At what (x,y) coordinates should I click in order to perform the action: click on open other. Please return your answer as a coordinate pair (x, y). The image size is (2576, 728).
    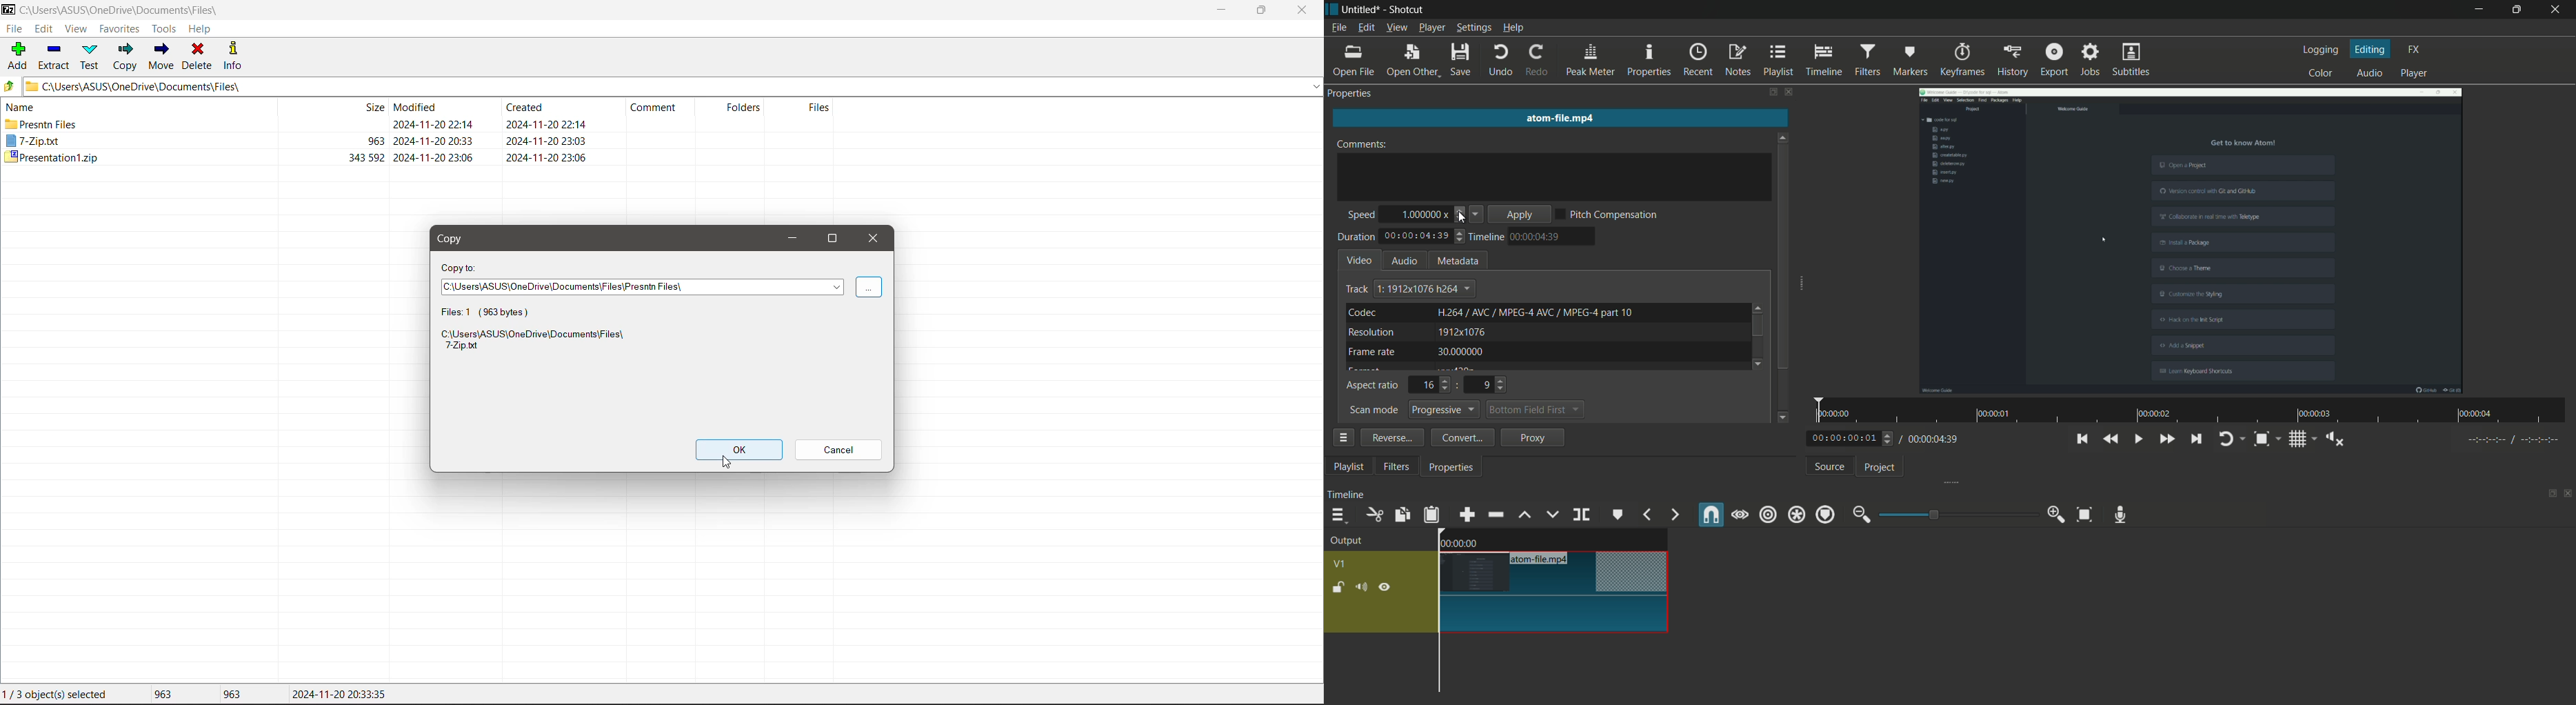
    Looking at the image, I should click on (1411, 61).